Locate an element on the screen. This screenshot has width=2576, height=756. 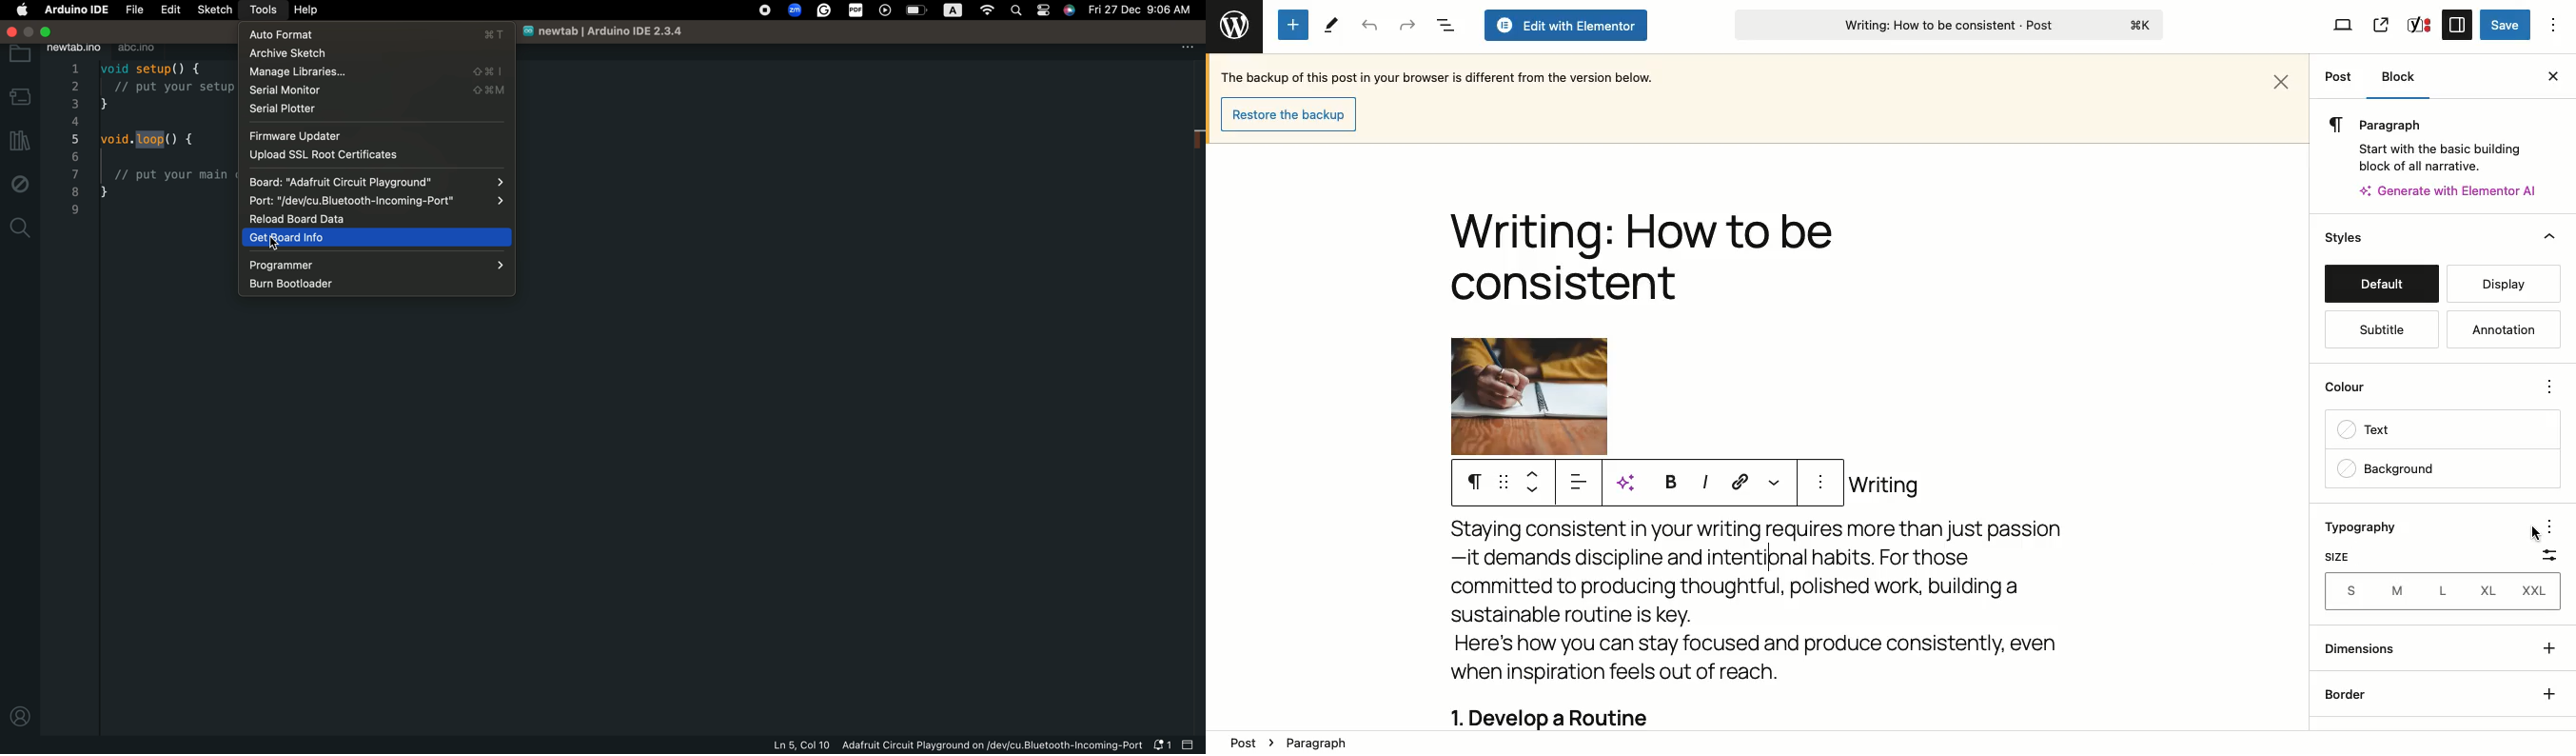
Text is located at coordinates (2442, 431).